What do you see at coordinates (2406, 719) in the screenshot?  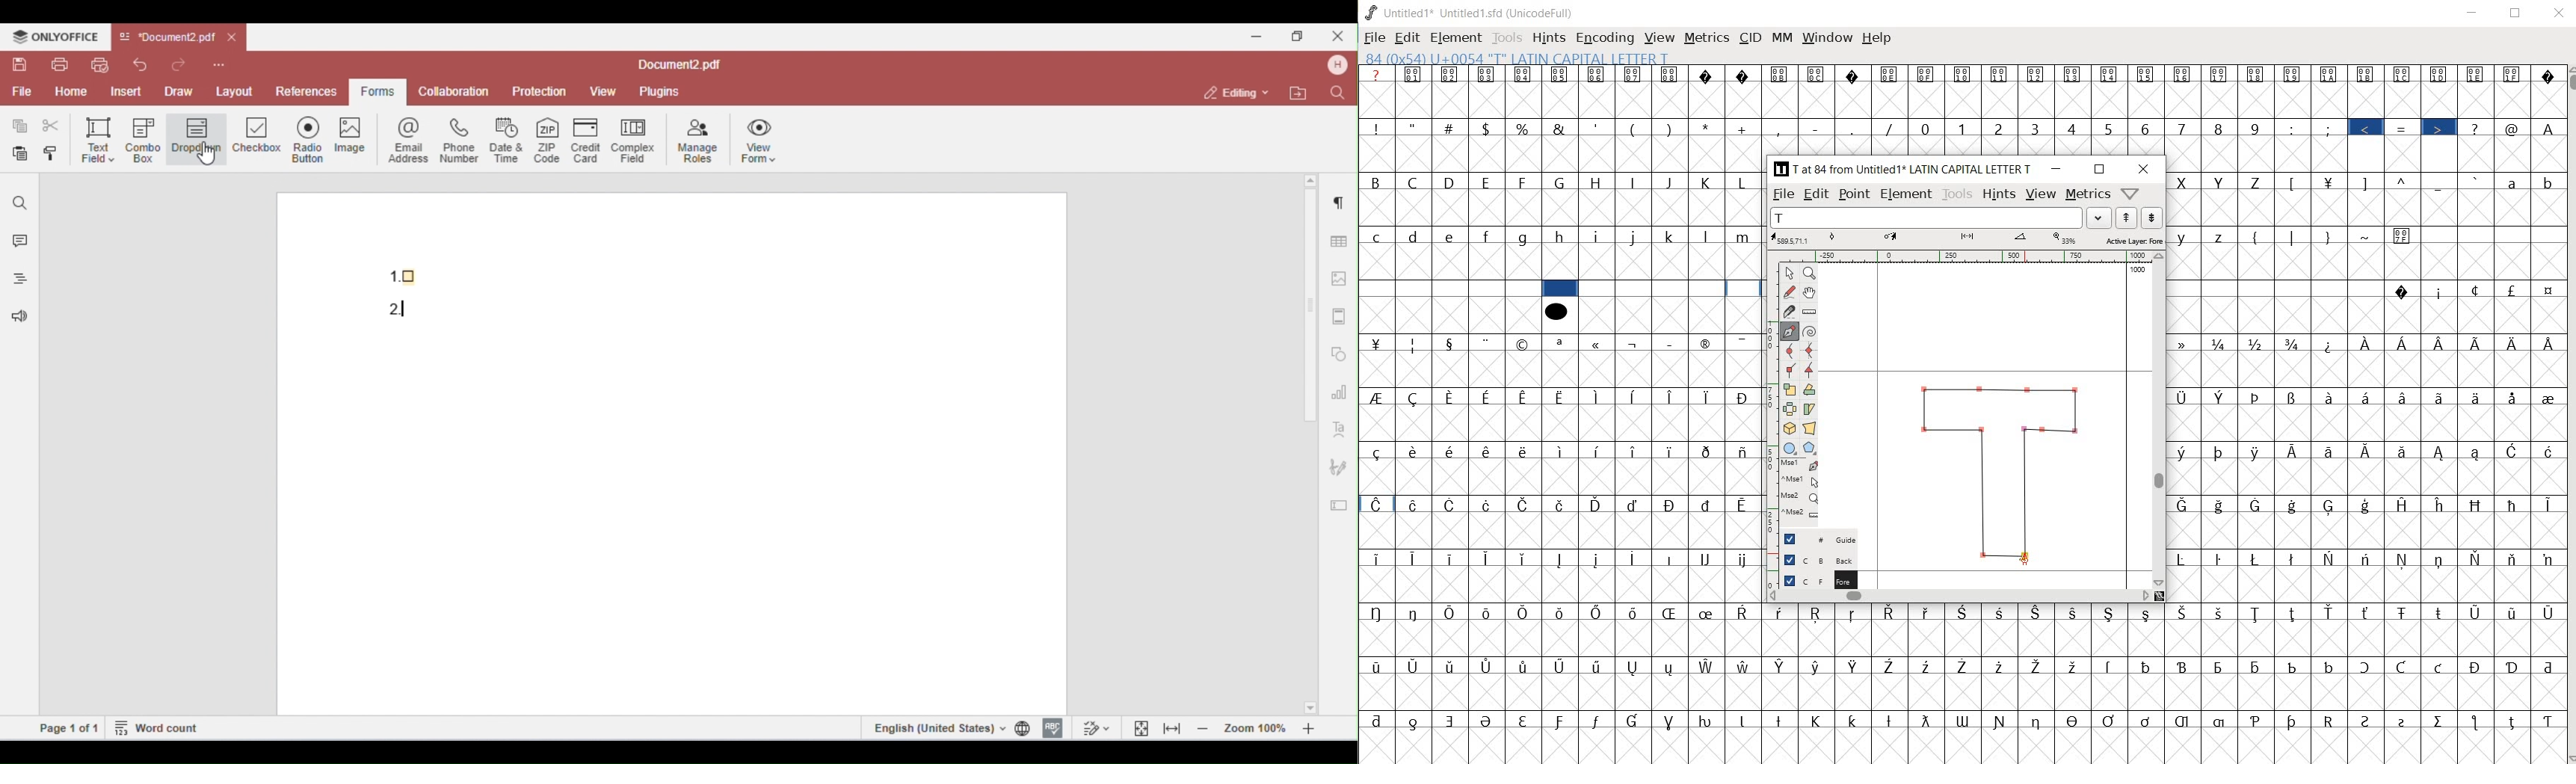 I see `Symbol` at bounding box center [2406, 719].